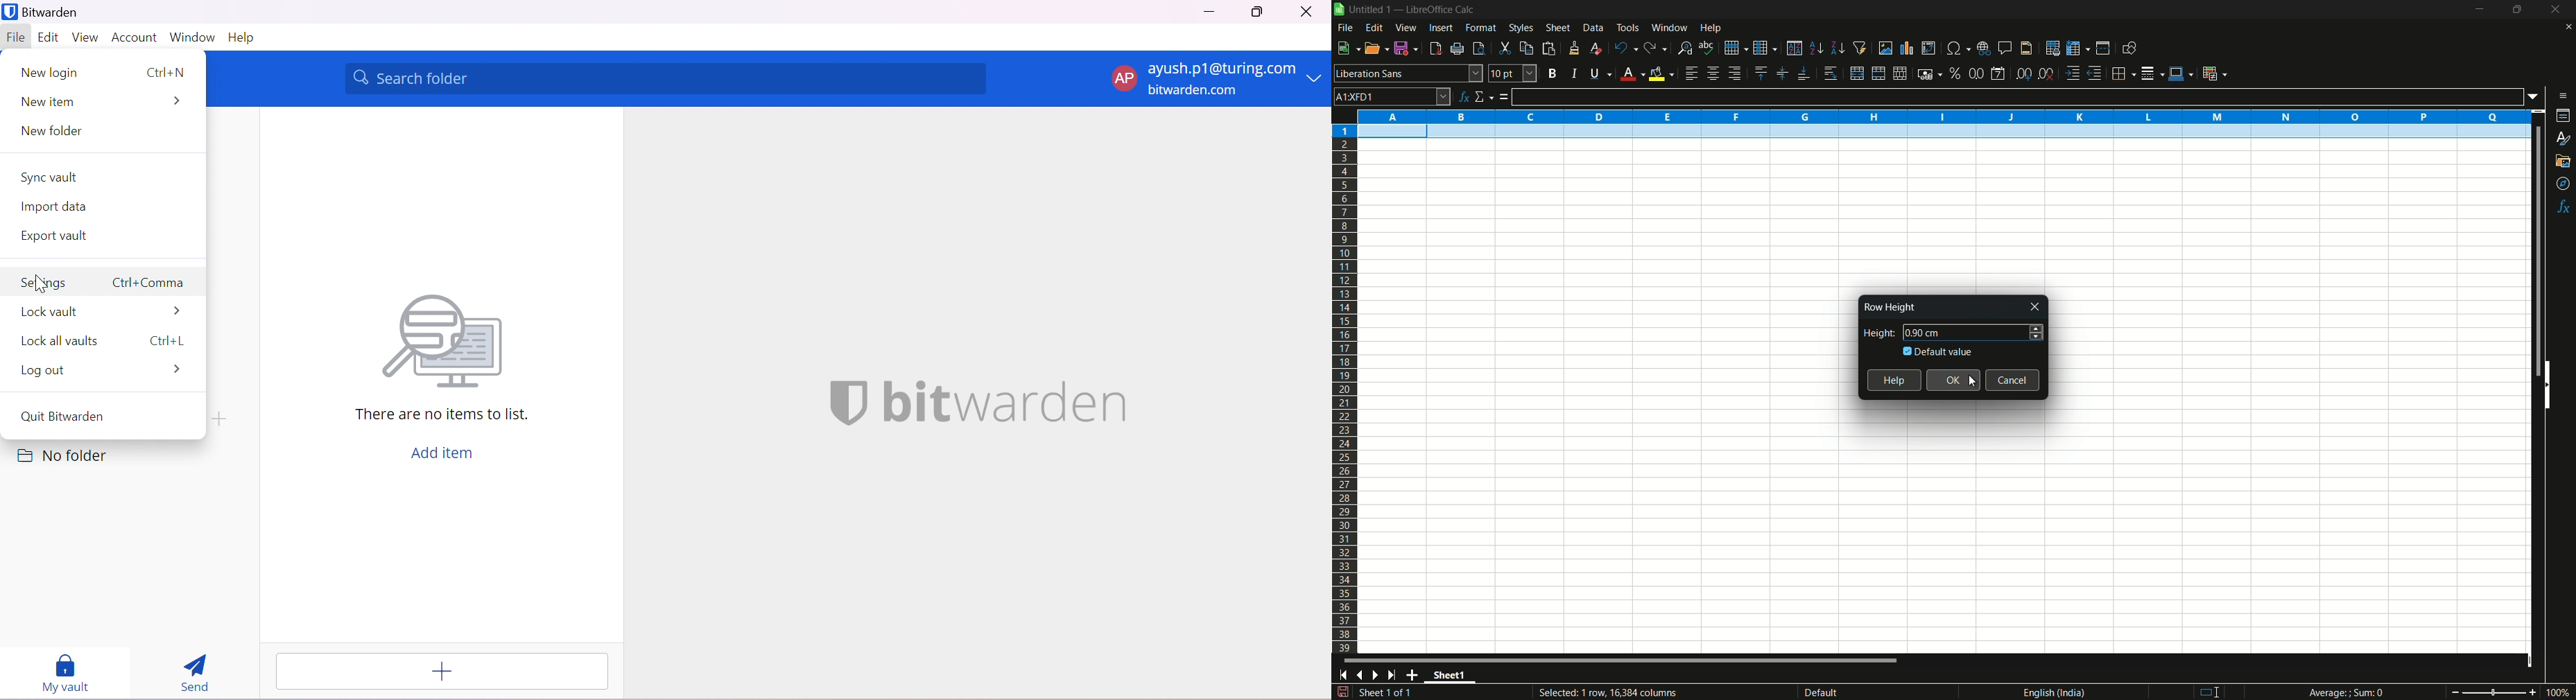 The image size is (2576, 700). I want to click on scroll bar, so click(2531, 251).